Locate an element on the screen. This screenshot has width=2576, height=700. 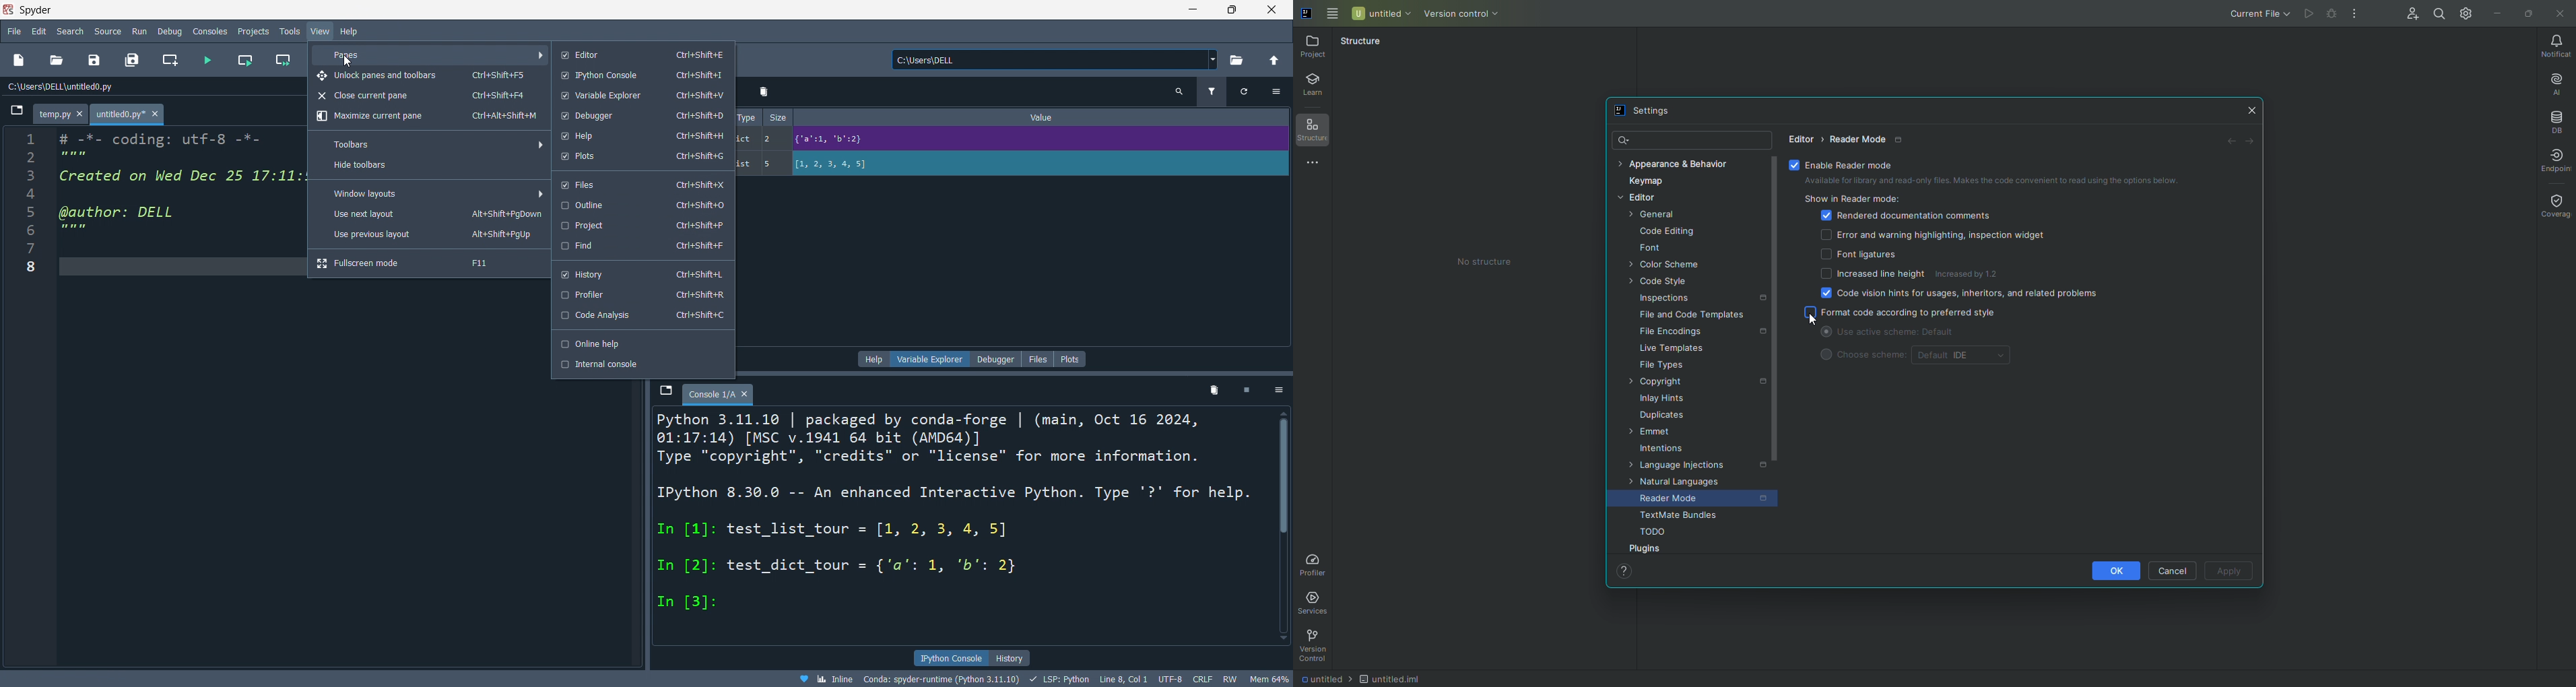
consoles is located at coordinates (212, 30).